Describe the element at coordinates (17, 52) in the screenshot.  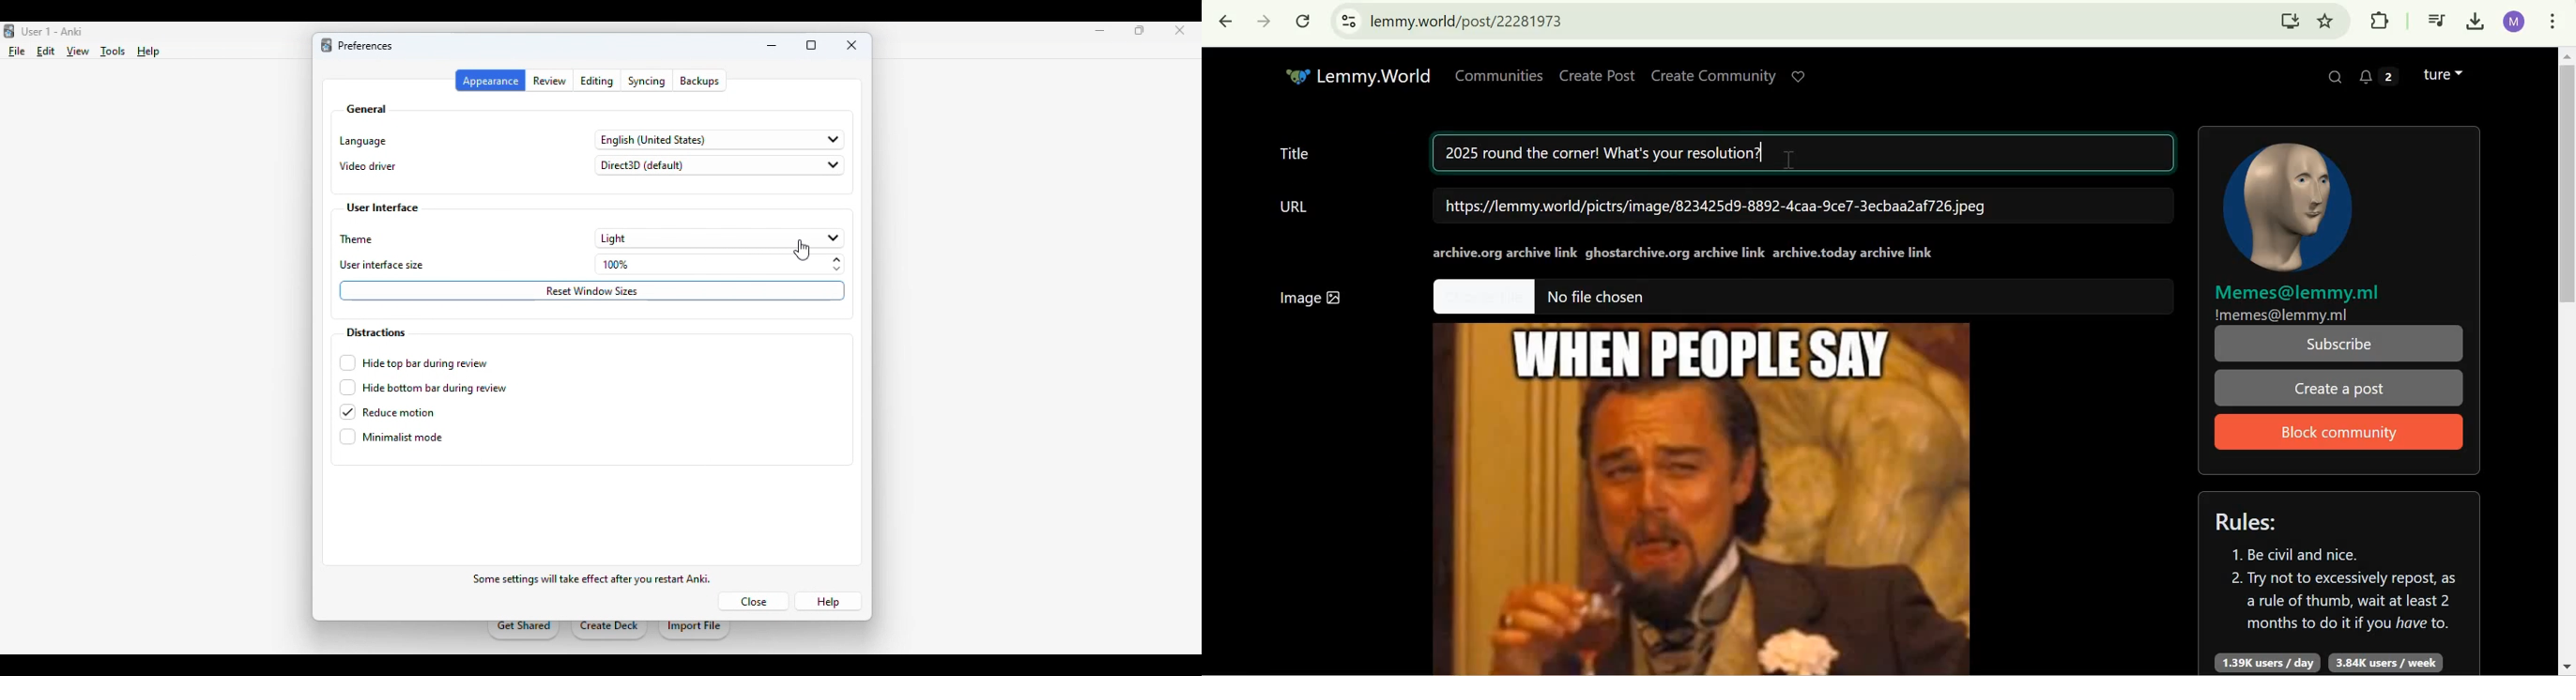
I see `file` at that location.